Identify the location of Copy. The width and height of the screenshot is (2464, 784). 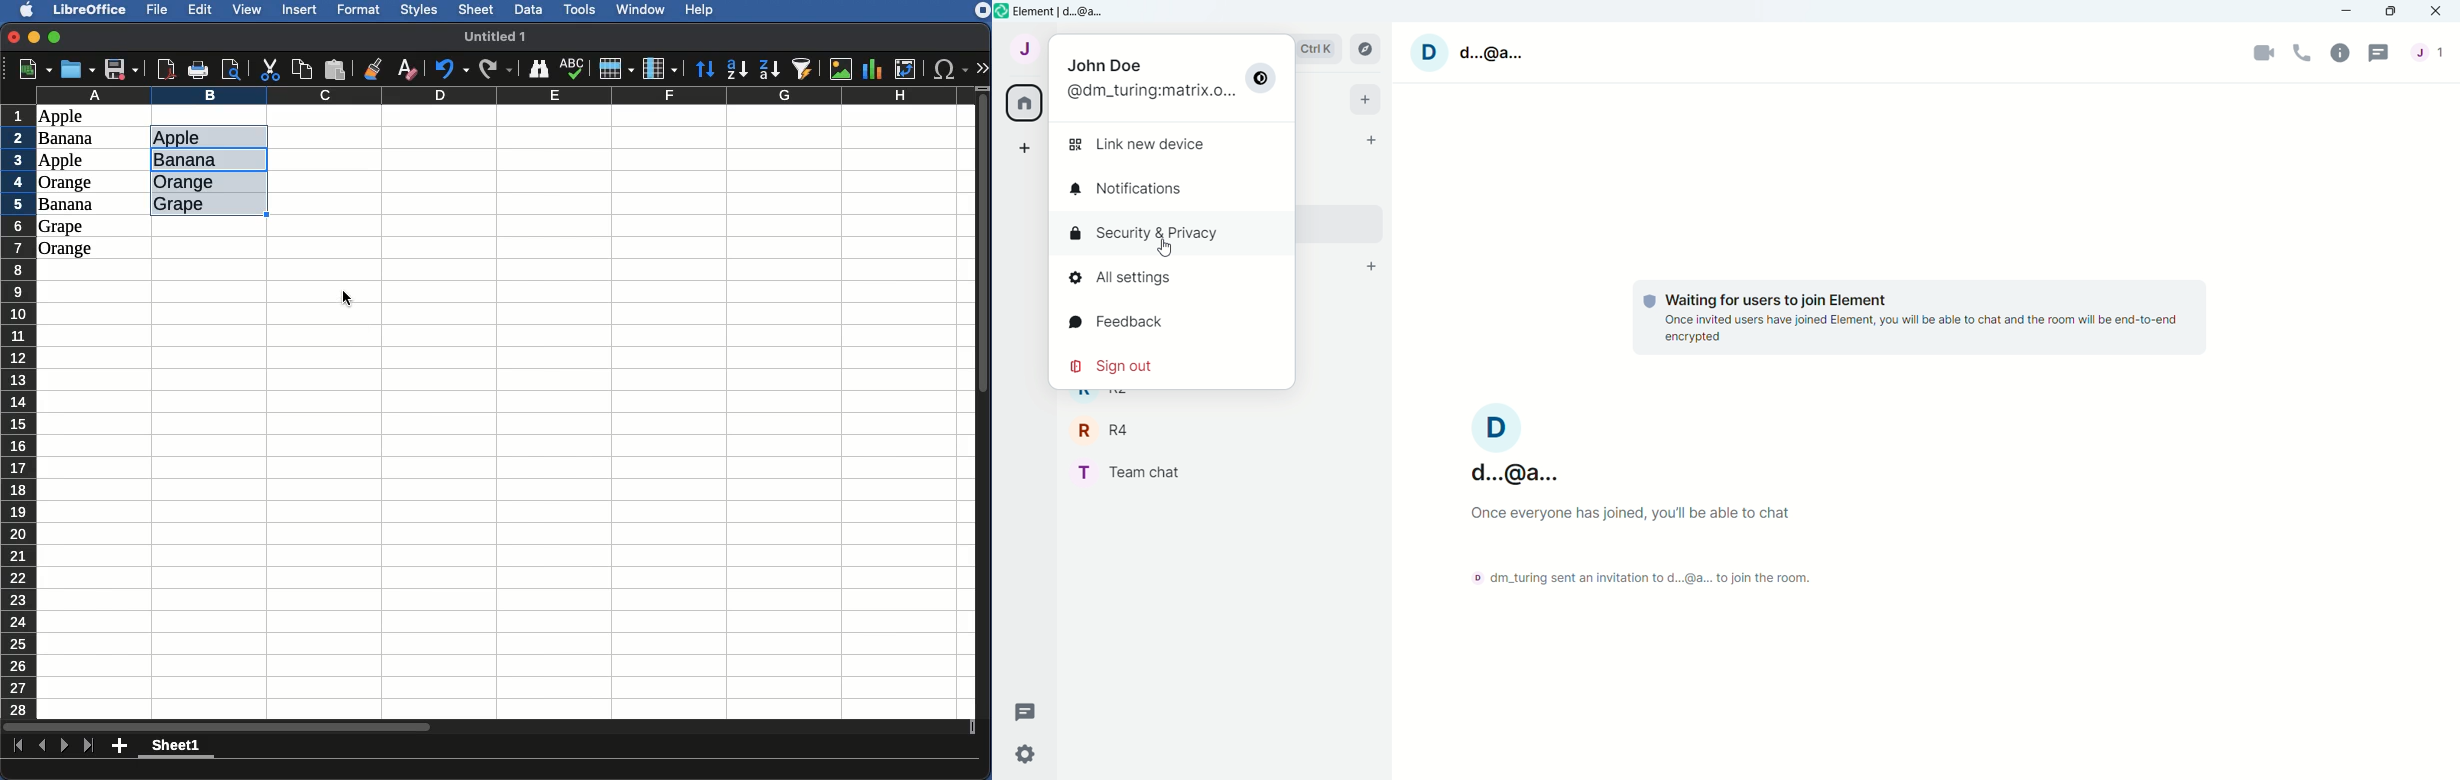
(302, 69).